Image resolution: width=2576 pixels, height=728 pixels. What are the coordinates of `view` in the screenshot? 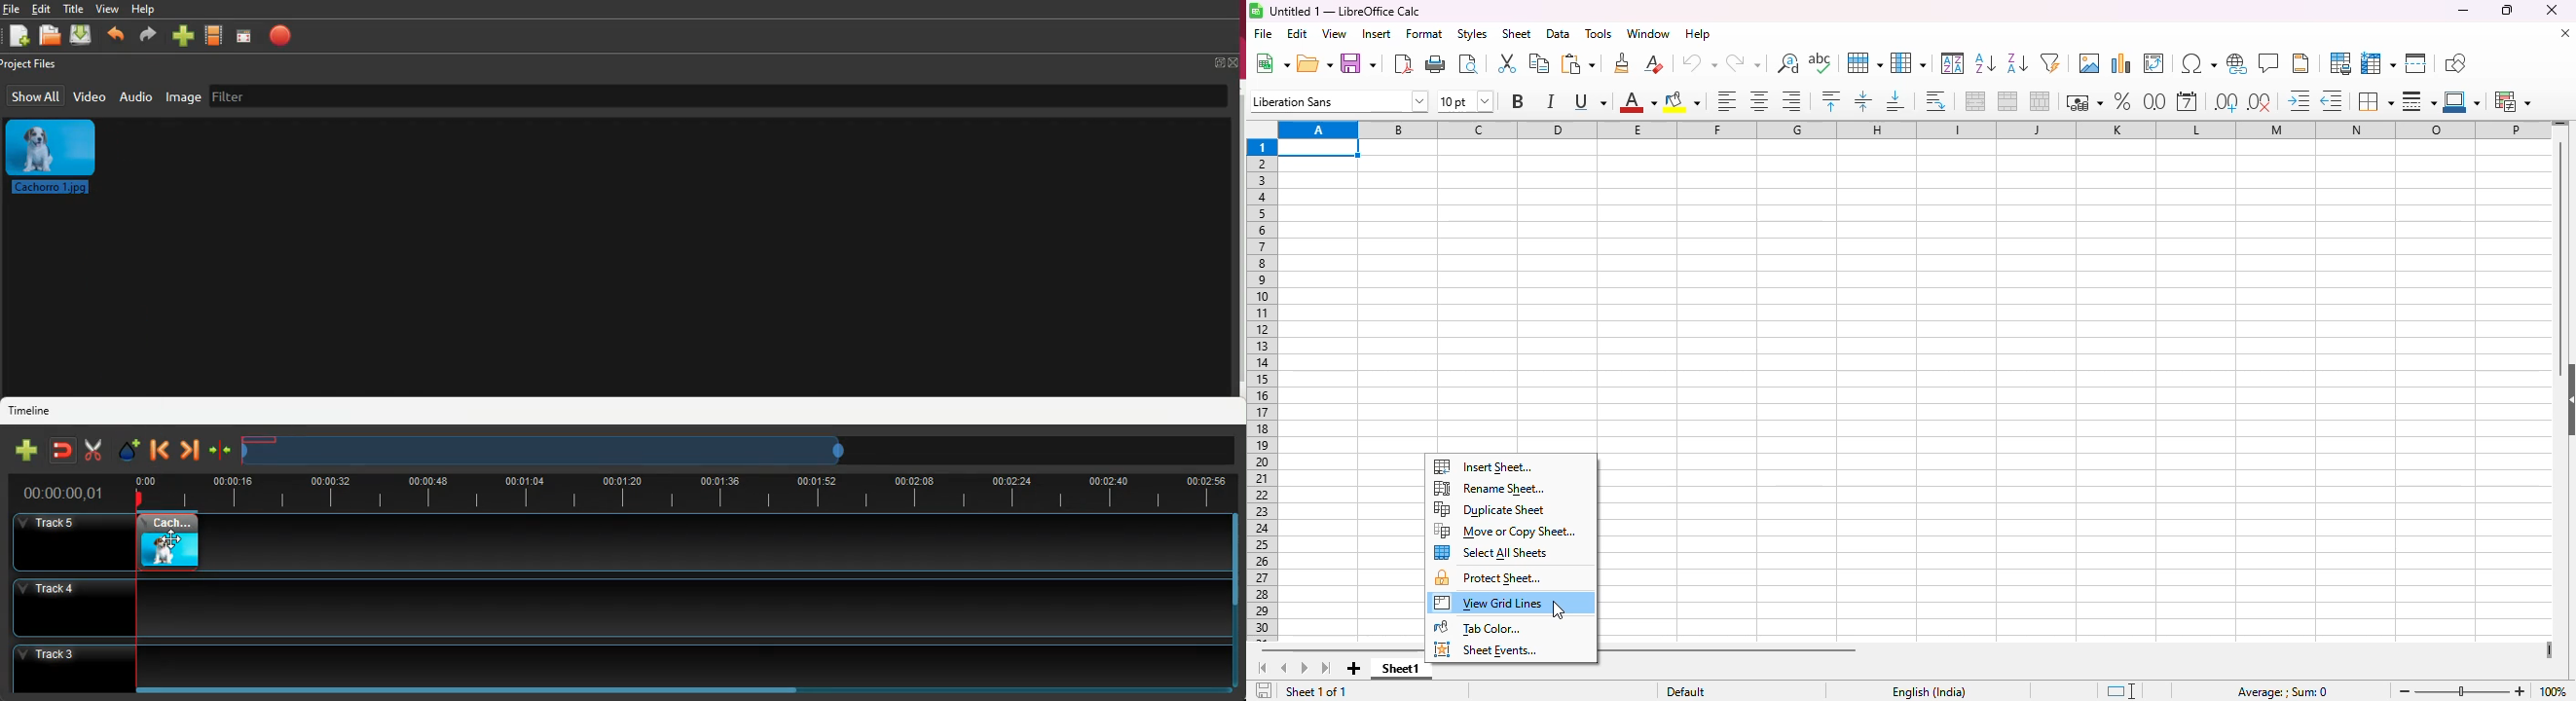 It's located at (110, 10).